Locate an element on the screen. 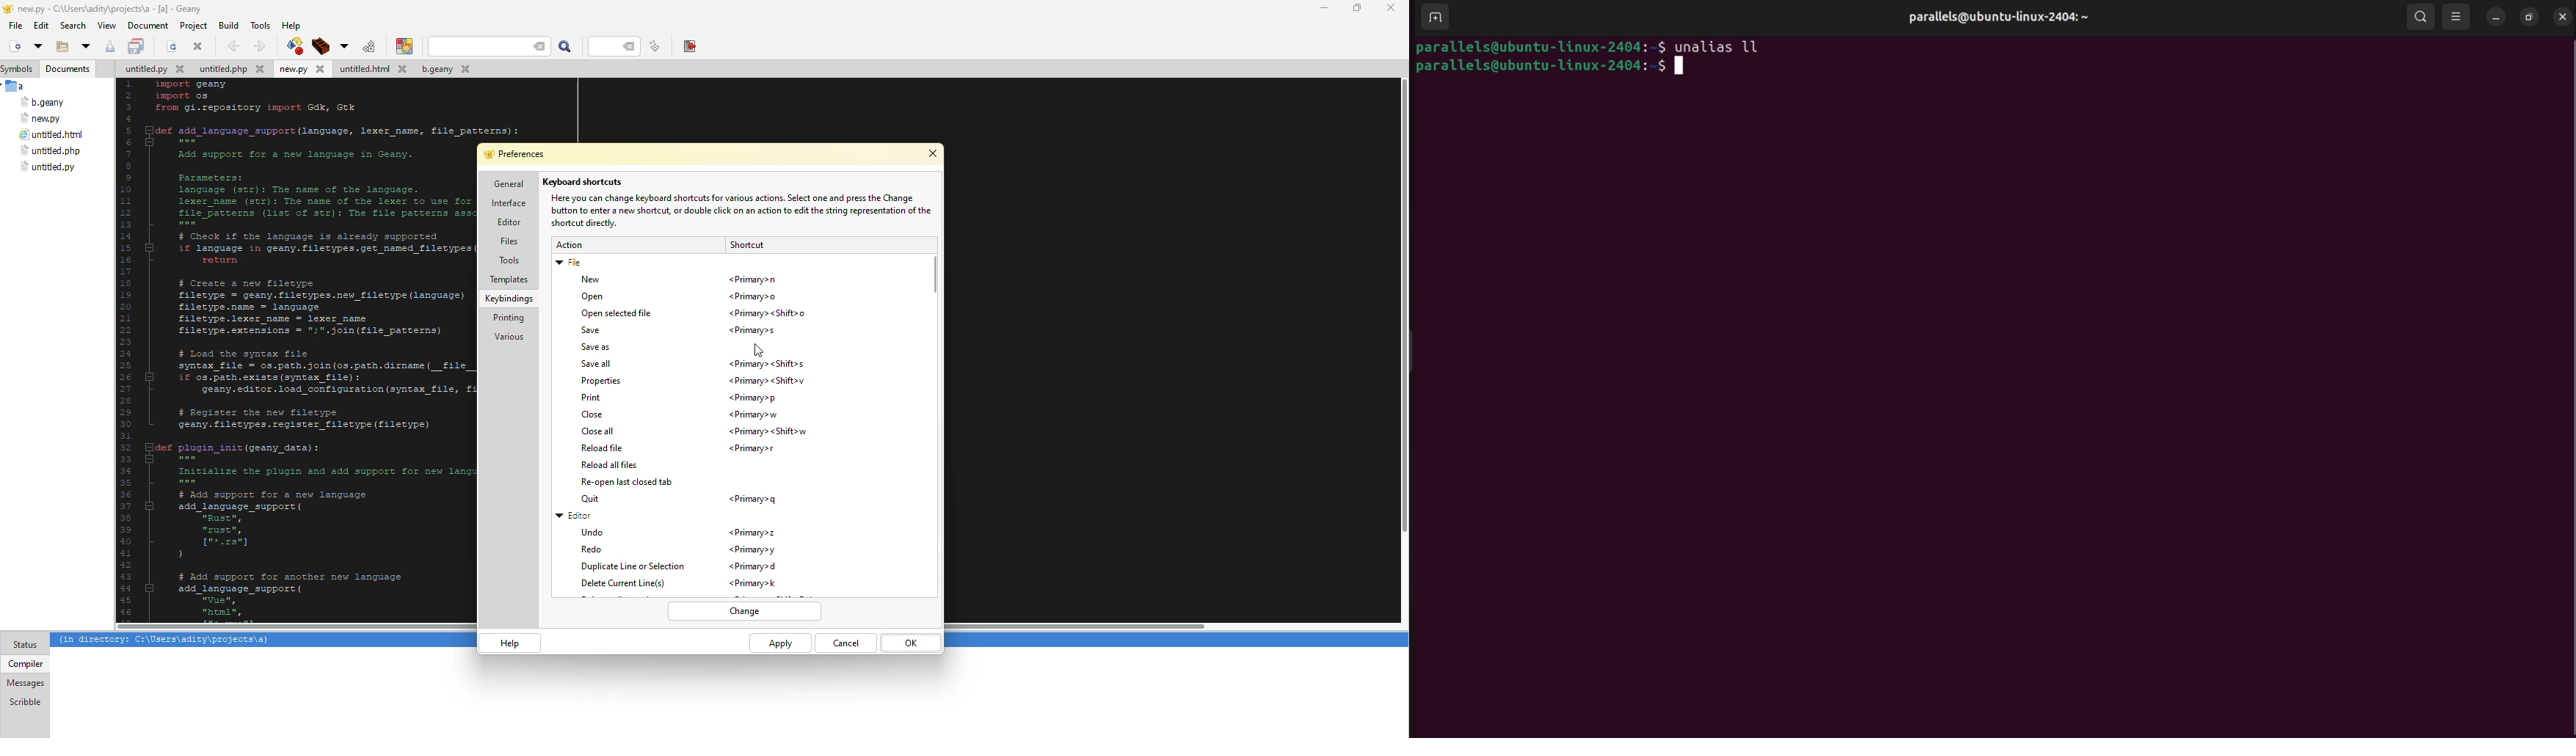 The height and width of the screenshot is (756, 2576). ok is located at coordinates (910, 642).